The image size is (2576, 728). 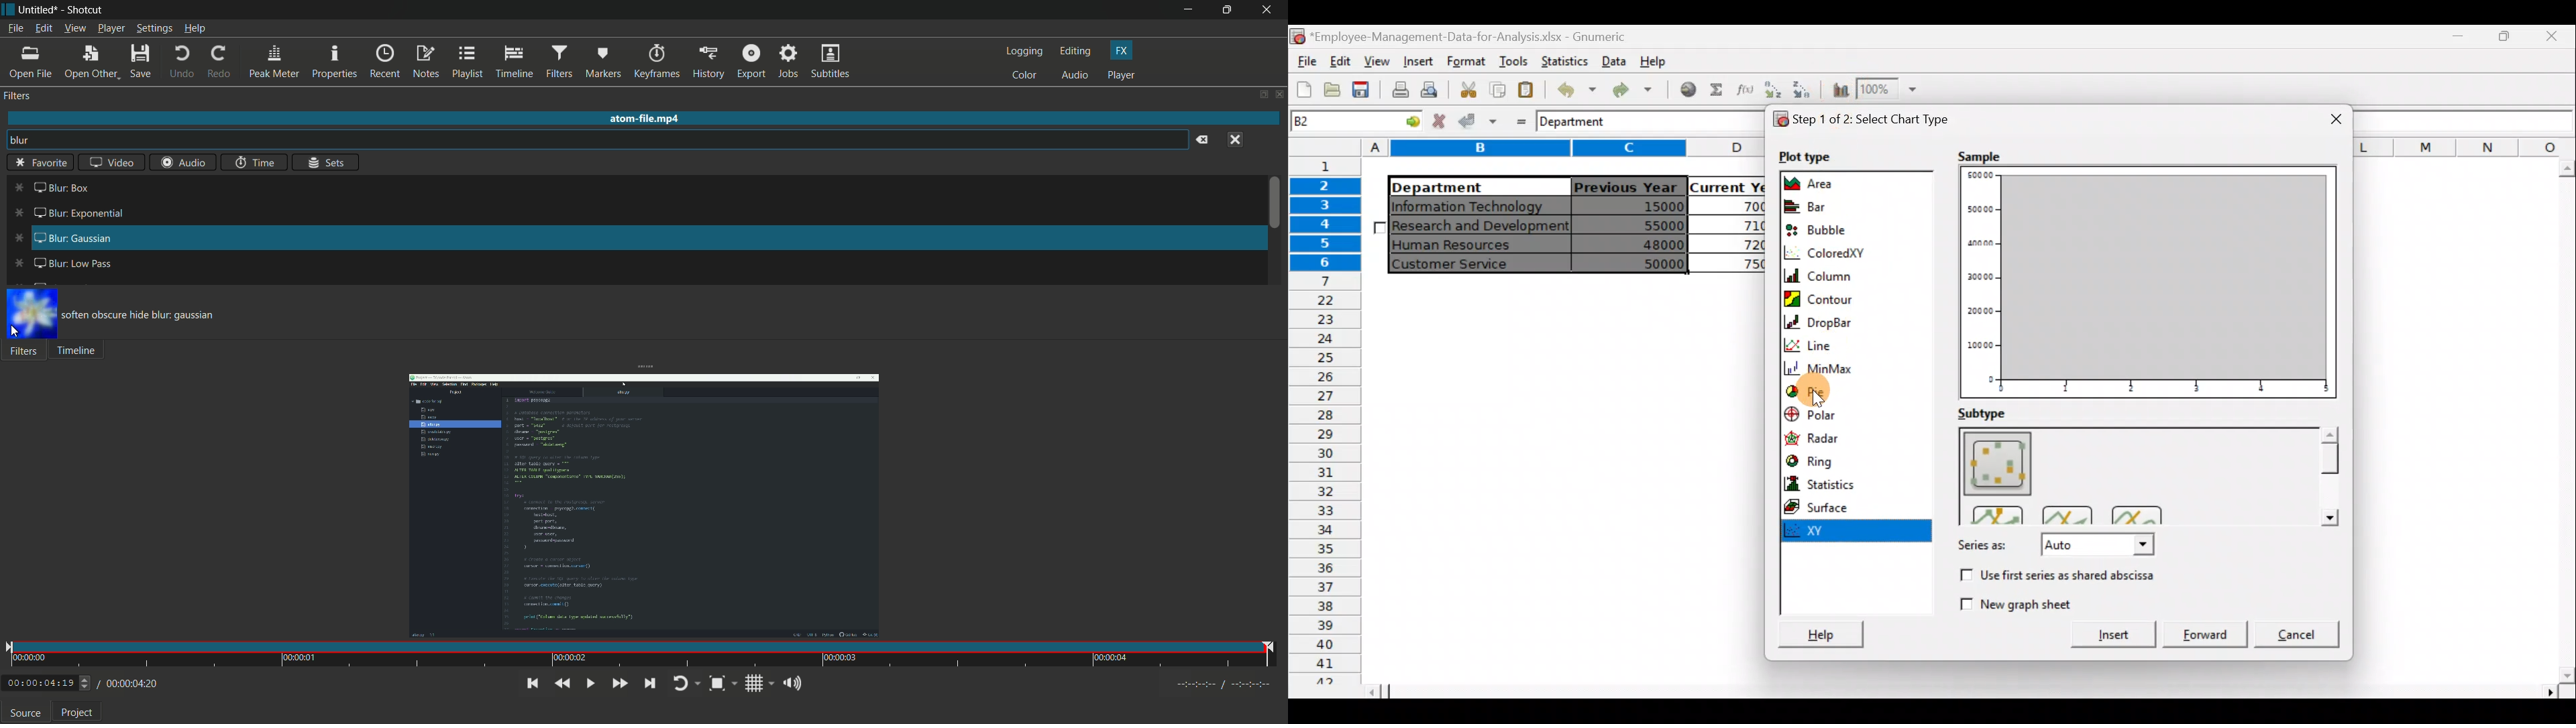 I want to click on Cut the selection, so click(x=1468, y=88).